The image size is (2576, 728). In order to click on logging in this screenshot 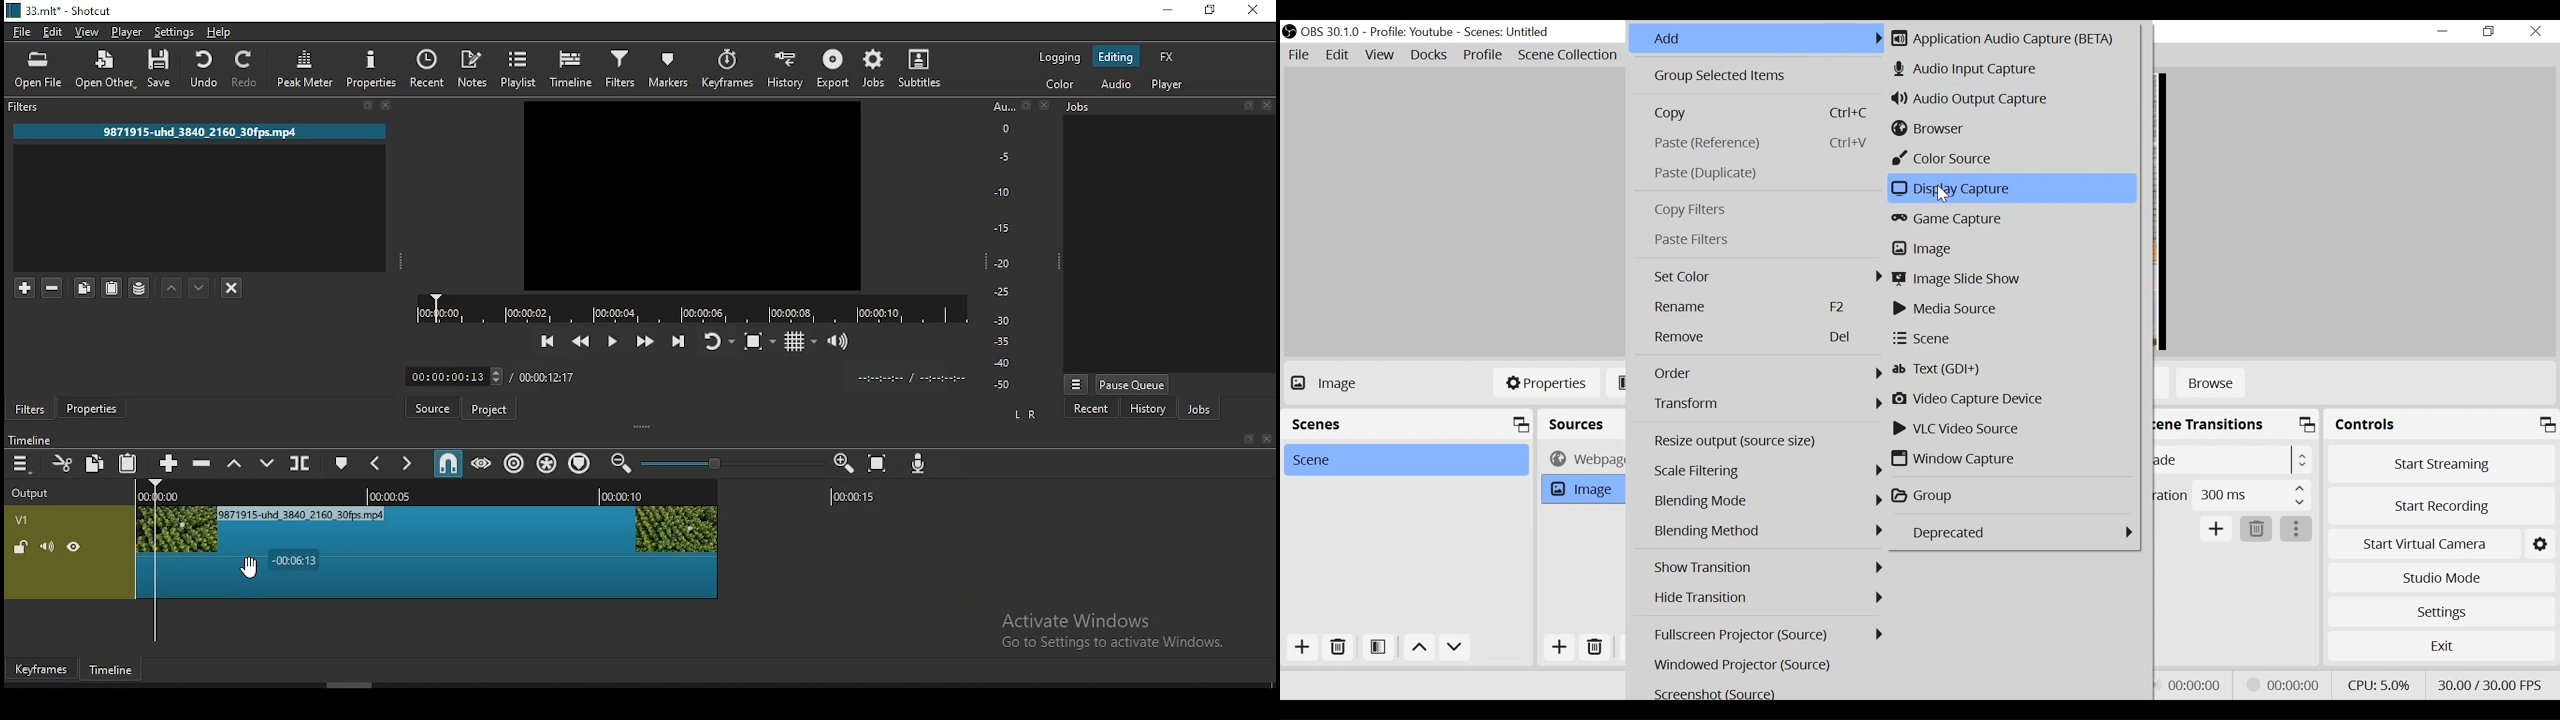, I will do `click(1062, 59)`.